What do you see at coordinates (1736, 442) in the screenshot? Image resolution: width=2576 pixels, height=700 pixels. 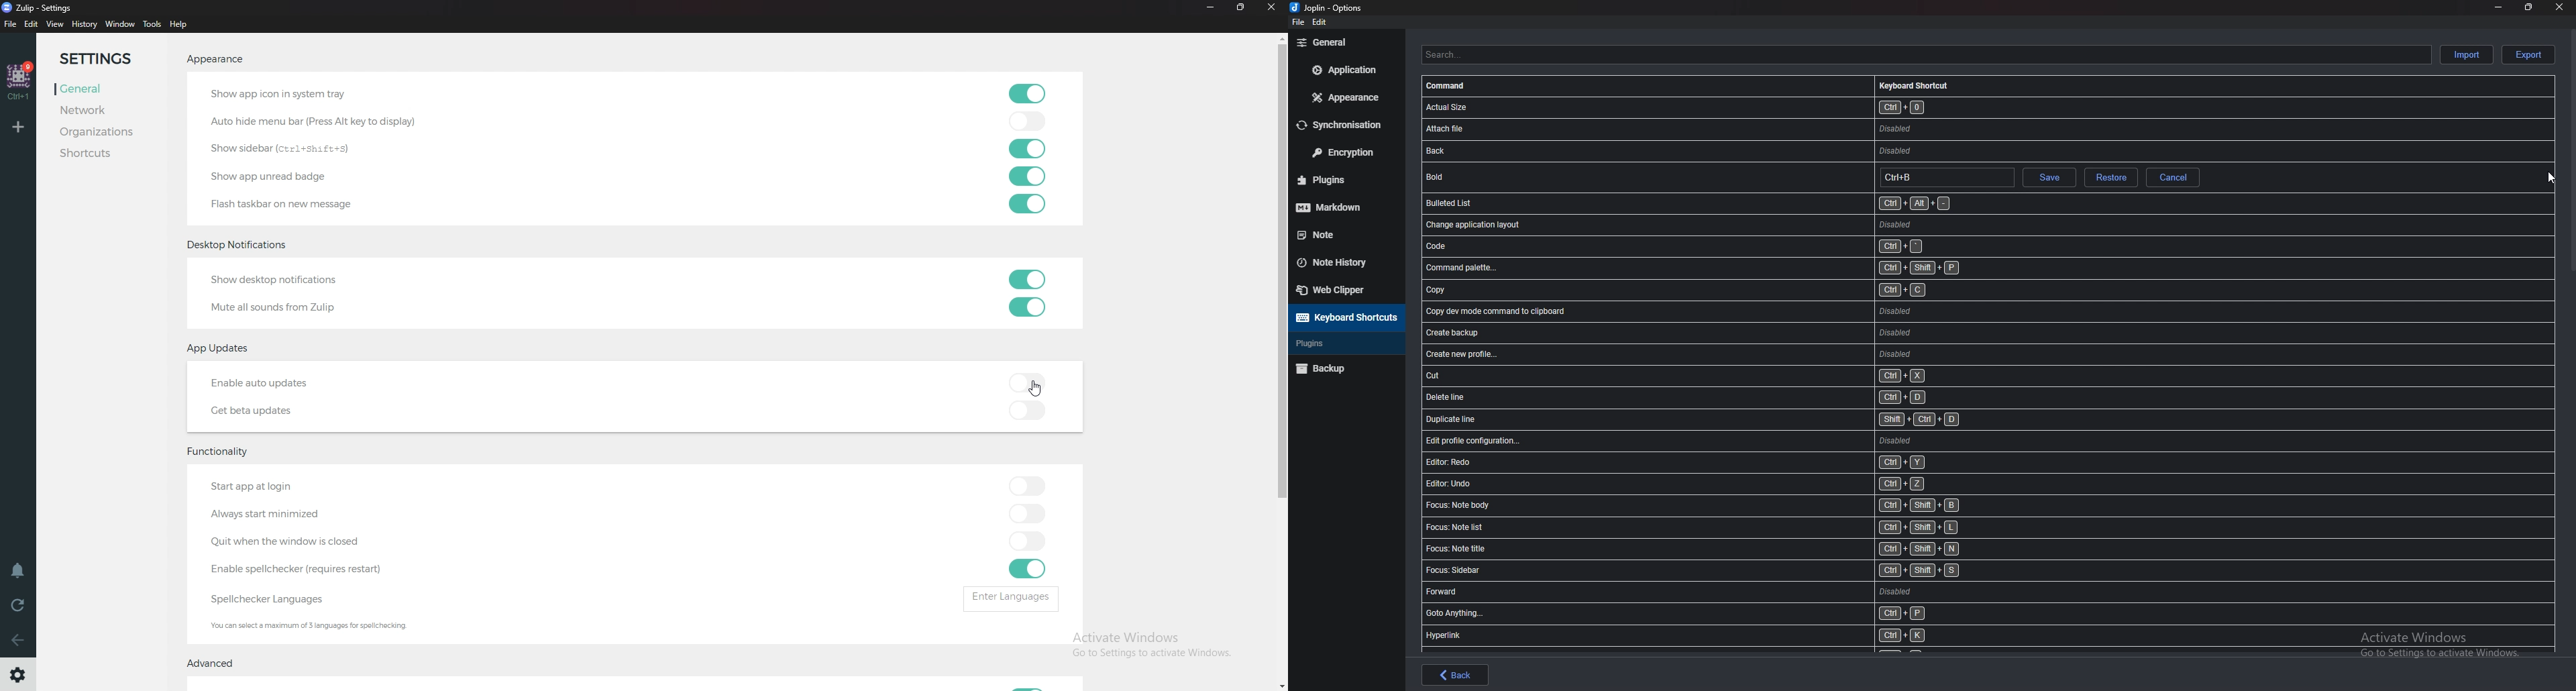 I see `shortcut` at bounding box center [1736, 442].